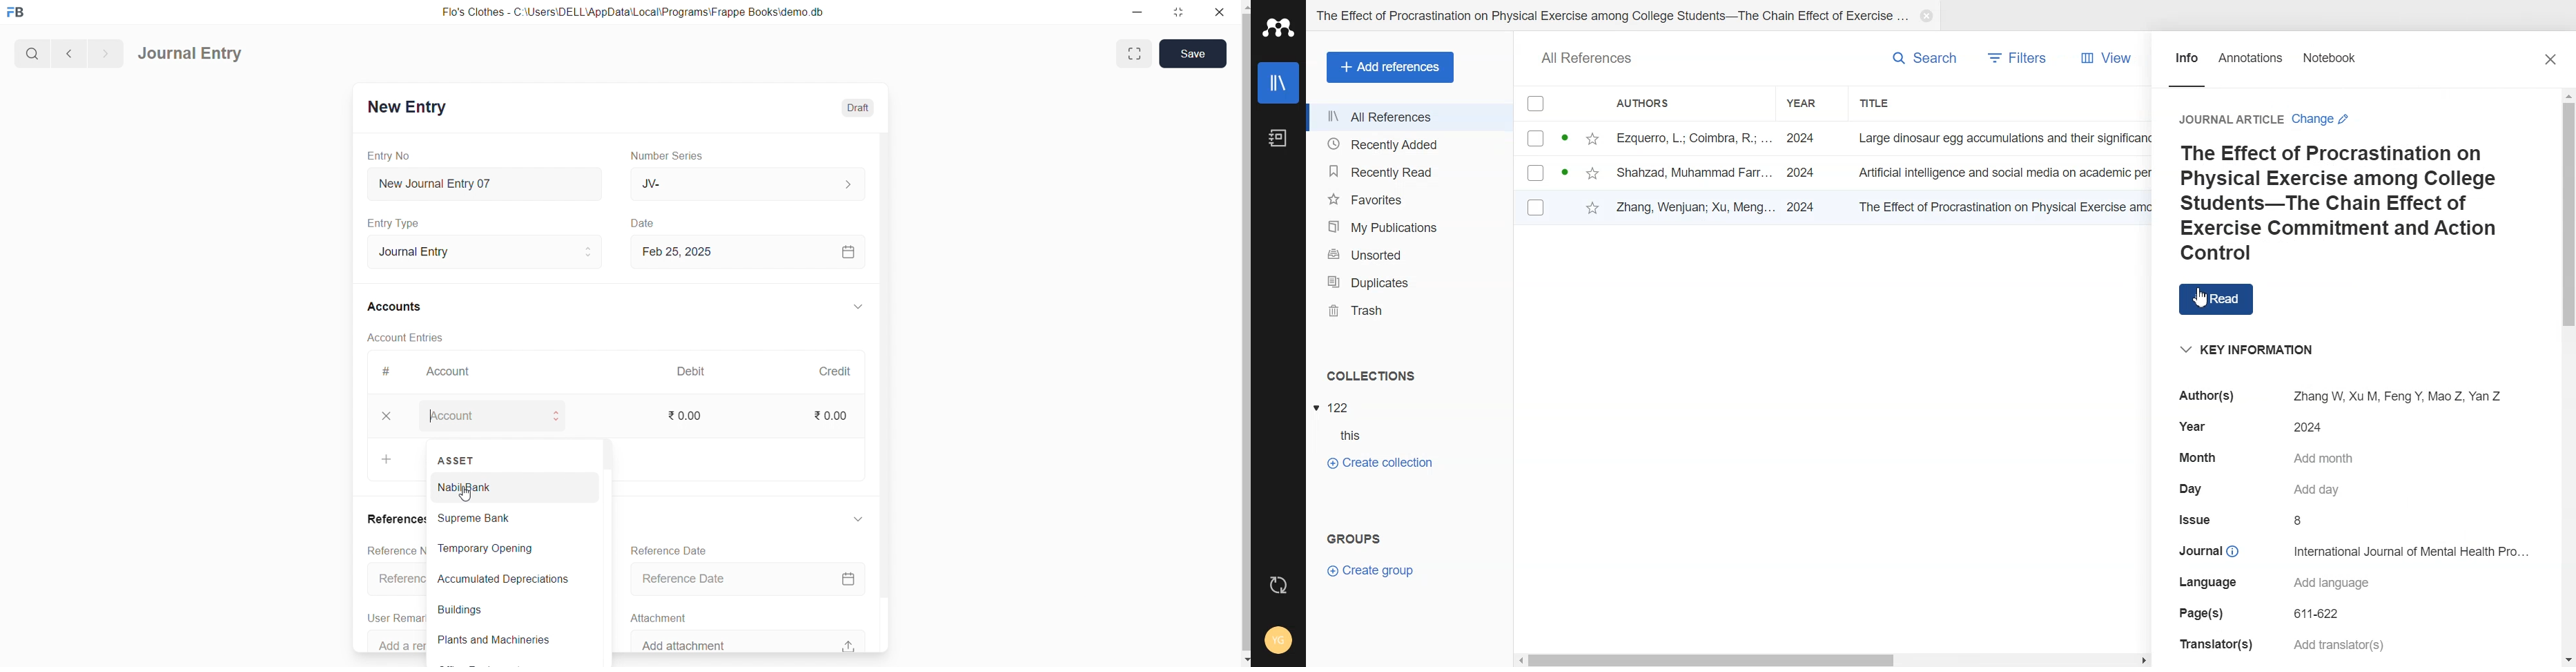 Image resolution: width=2576 pixels, height=672 pixels. I want to click on Vertical scroll bar, so click(2568, 376).